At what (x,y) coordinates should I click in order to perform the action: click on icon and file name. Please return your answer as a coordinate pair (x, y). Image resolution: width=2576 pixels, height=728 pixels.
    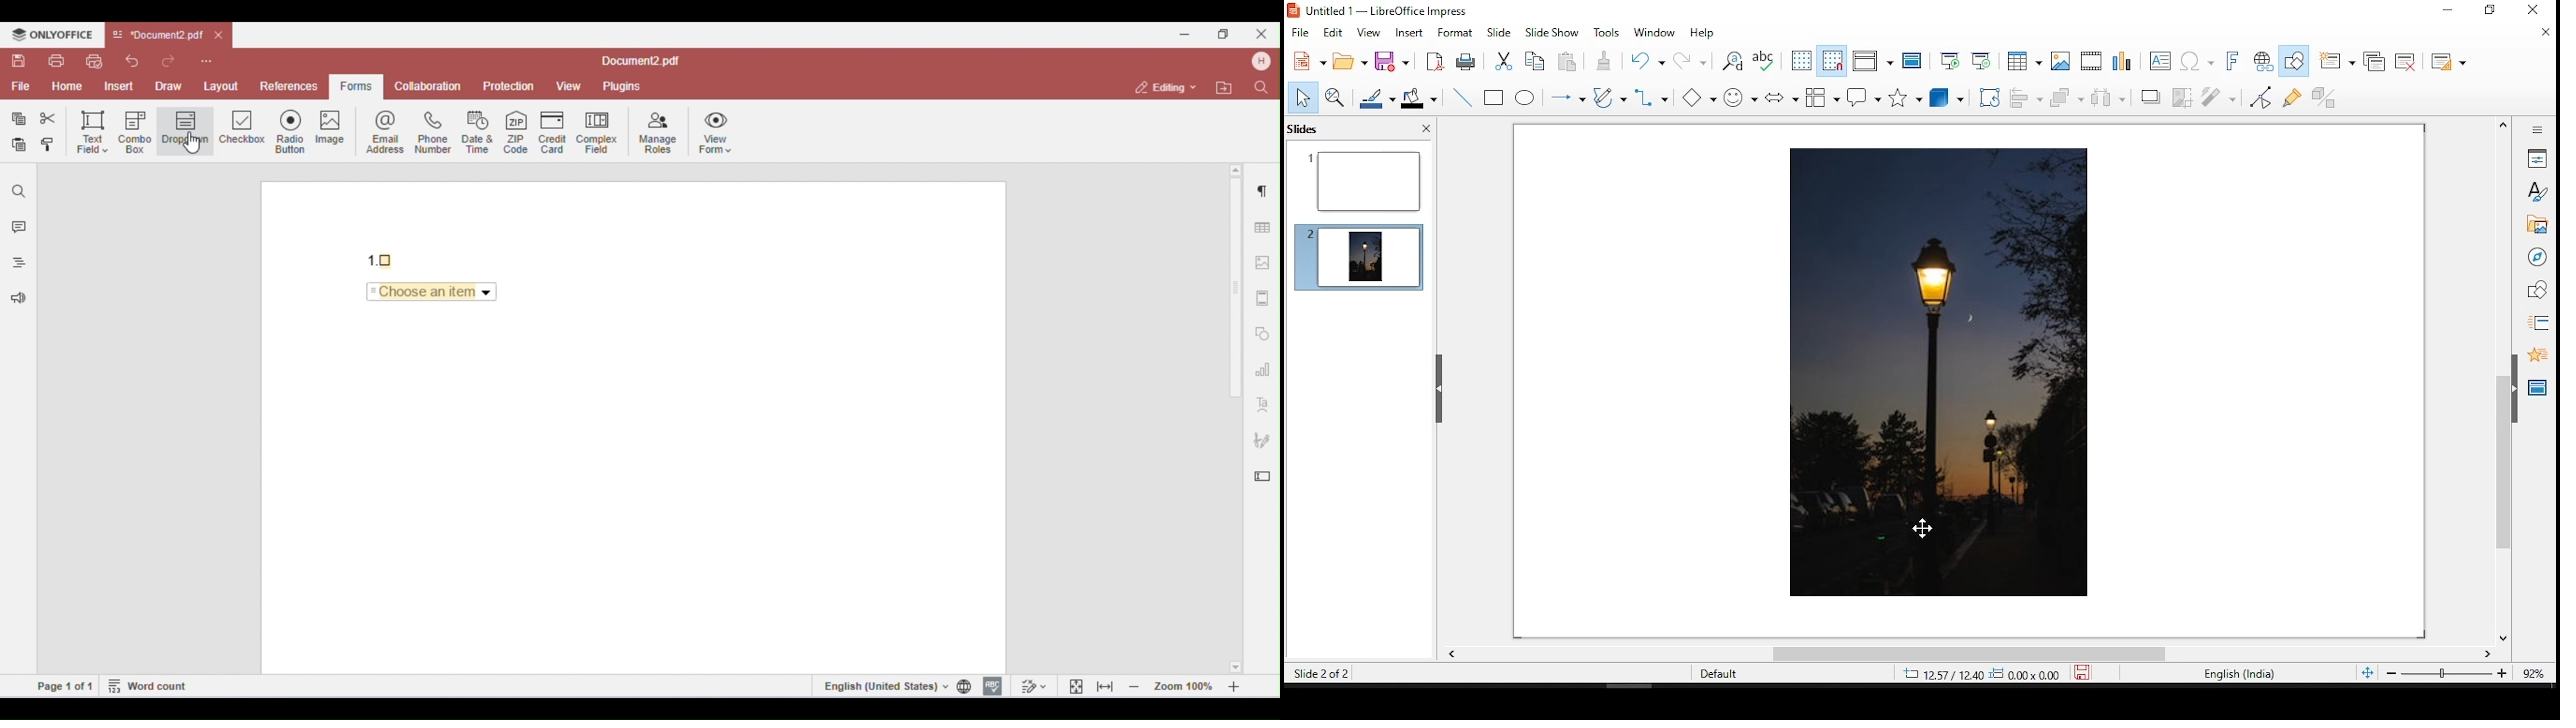
    Looking at the image, I should click on (1394, 12).